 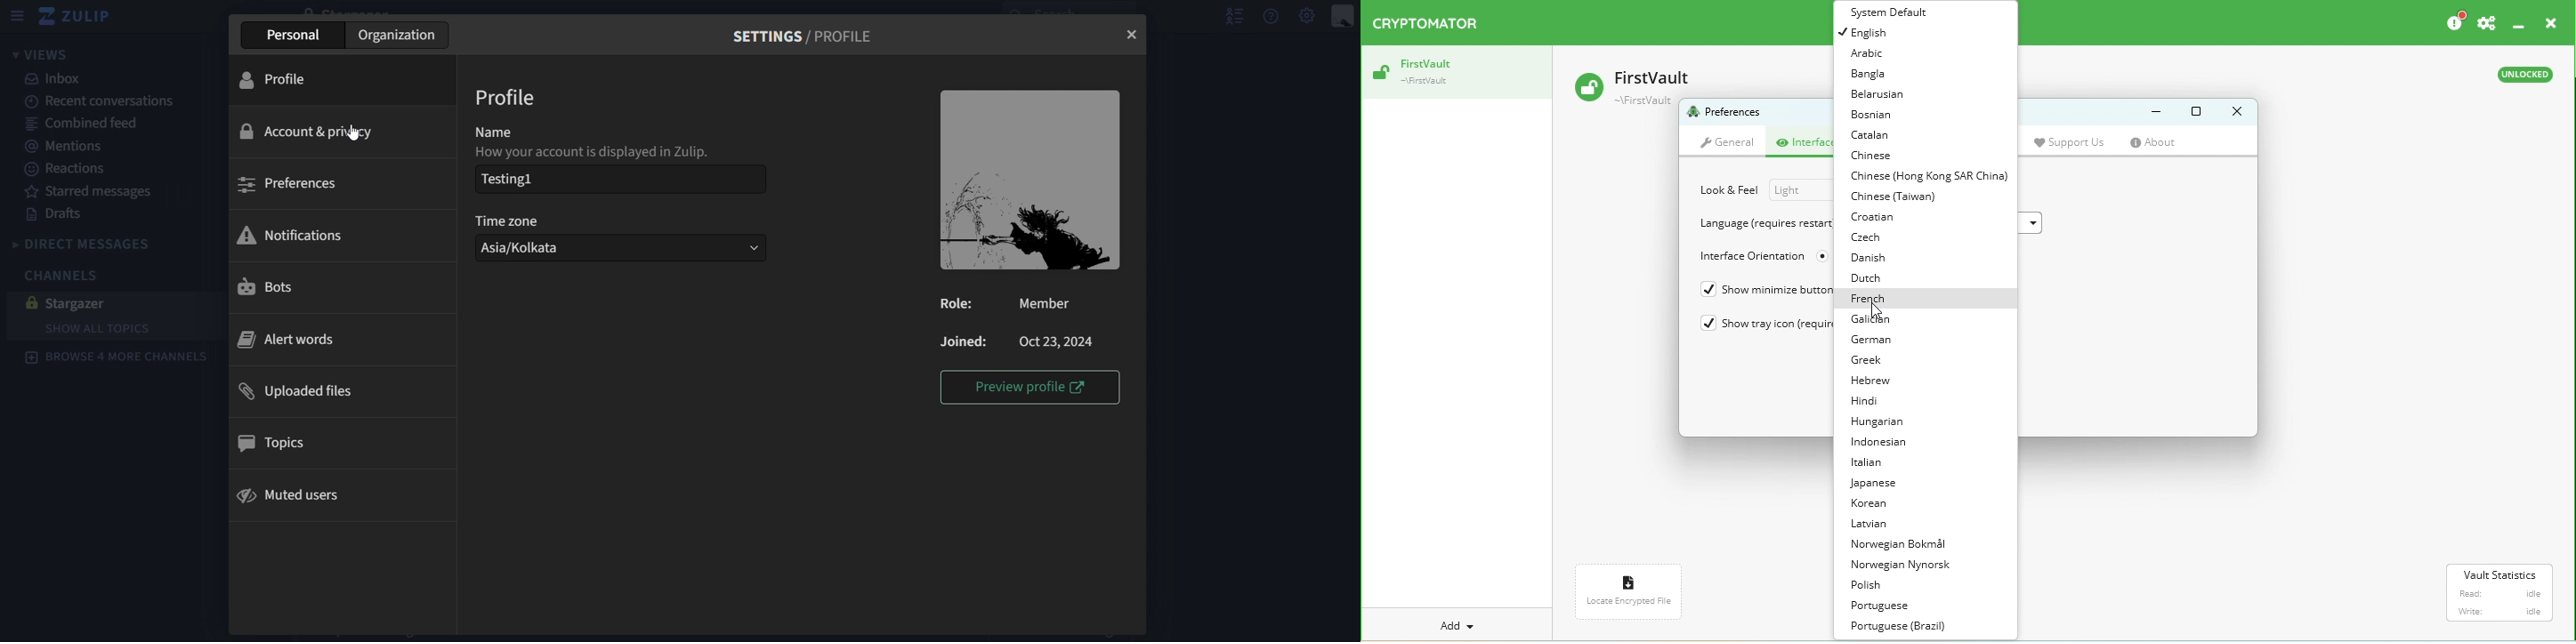 I want to click on cursor, so click(x=358, y=133).